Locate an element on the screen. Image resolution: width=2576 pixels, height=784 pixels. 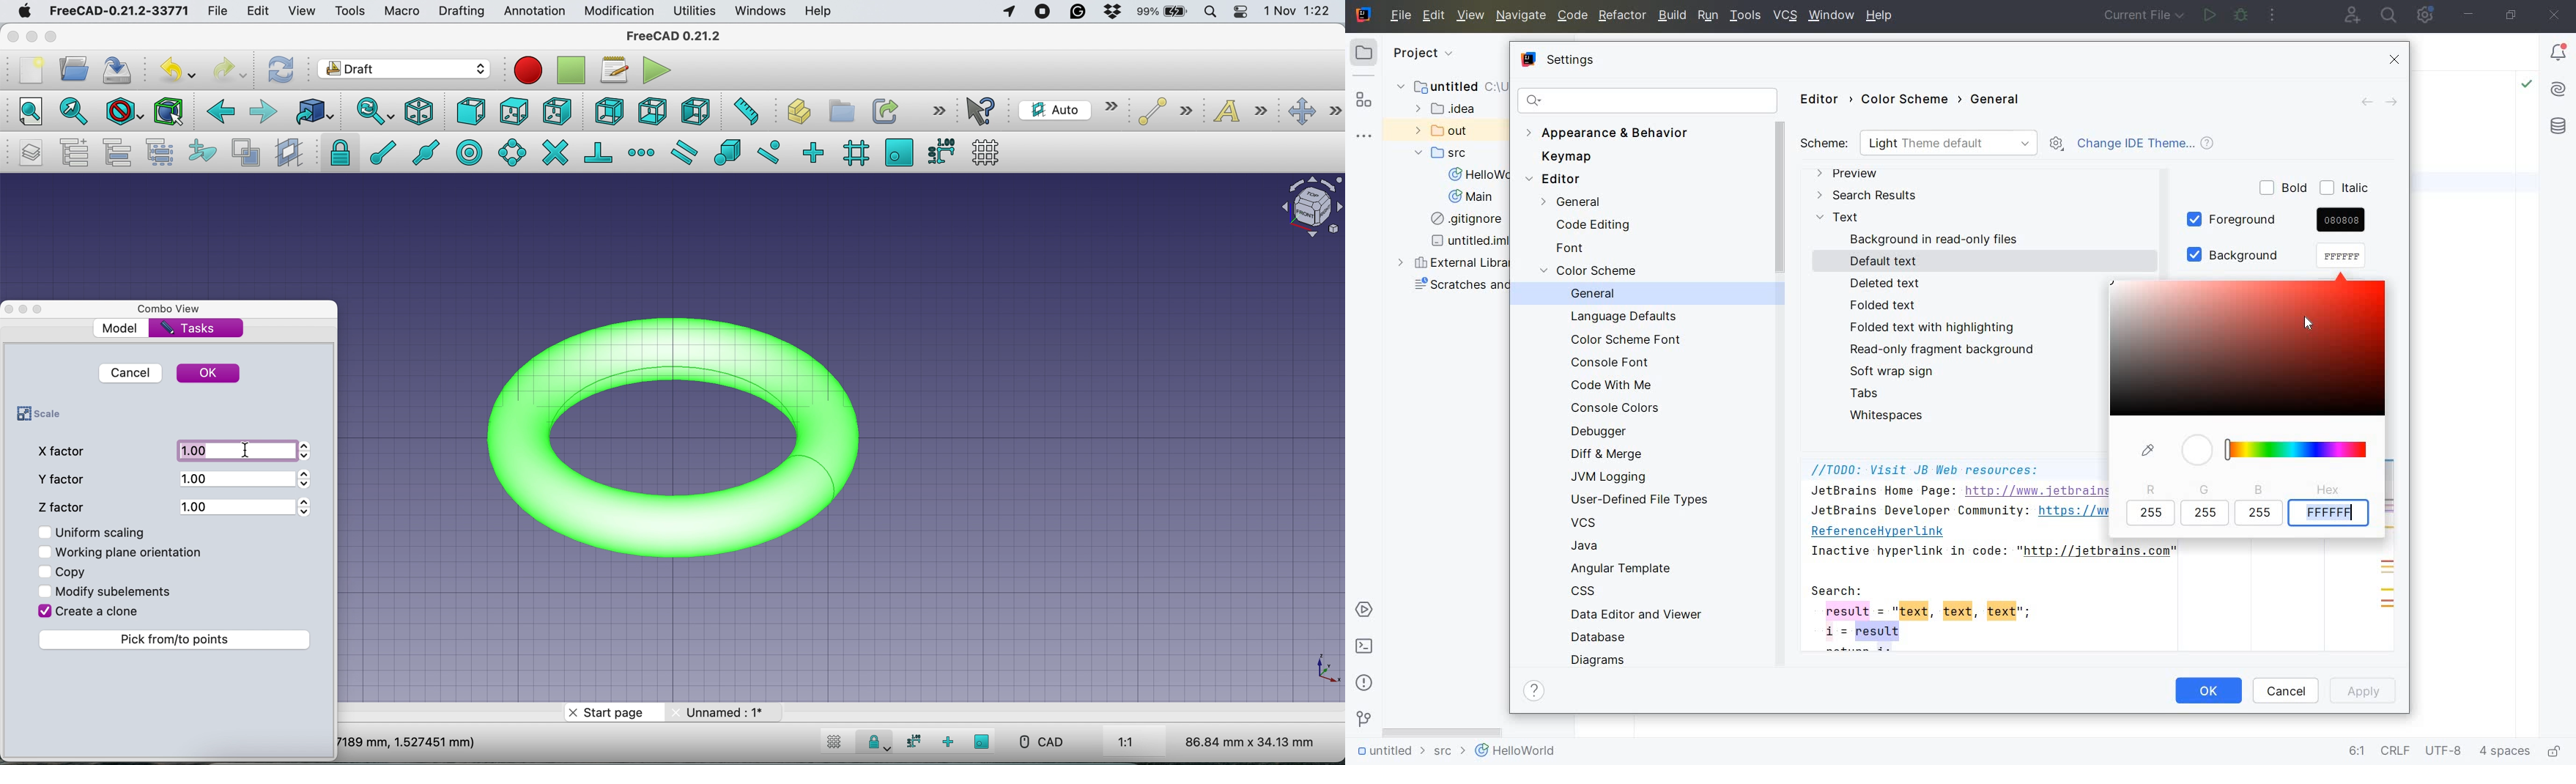
out is located at coordinates (1441, 130).